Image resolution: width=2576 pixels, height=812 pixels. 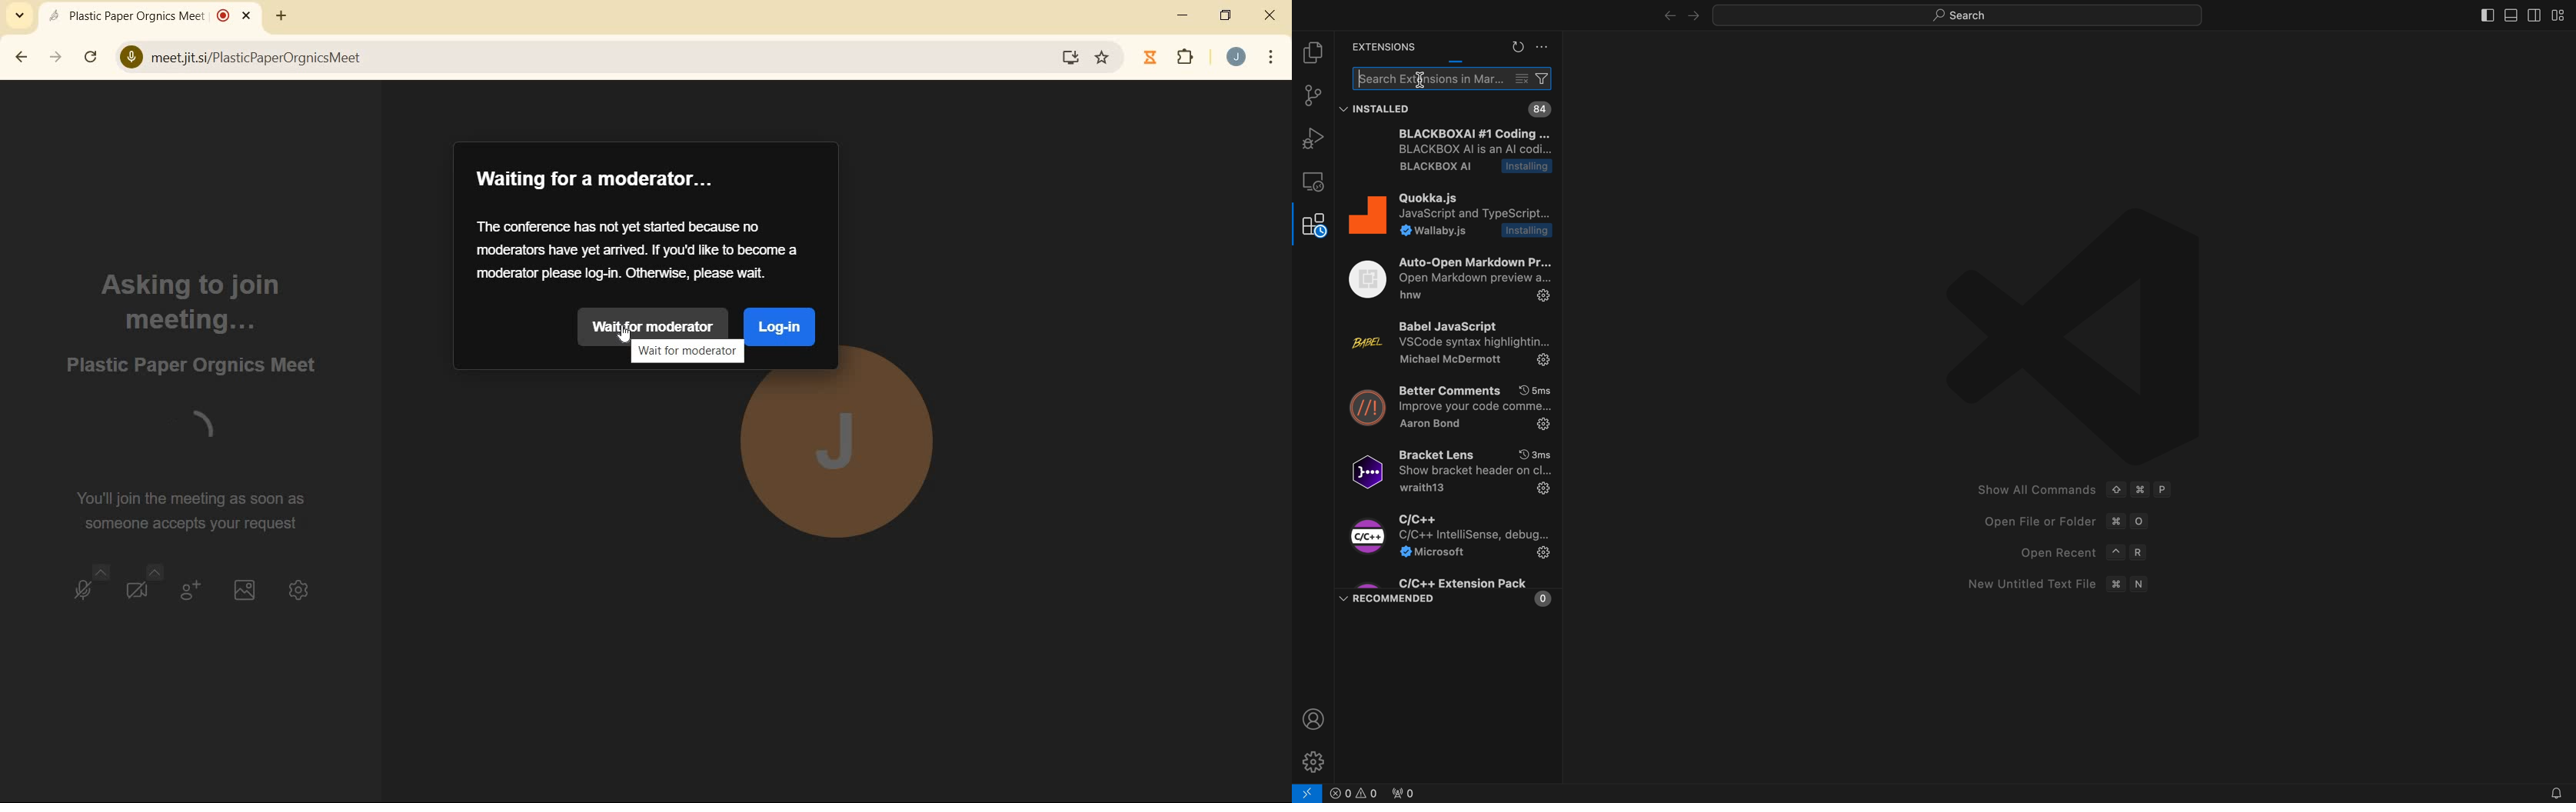 What do you see at coordinates (639, 249) in the screenshot?
I see `Information on joining meeting as guest or moderator` at bounding box center [639, 249].